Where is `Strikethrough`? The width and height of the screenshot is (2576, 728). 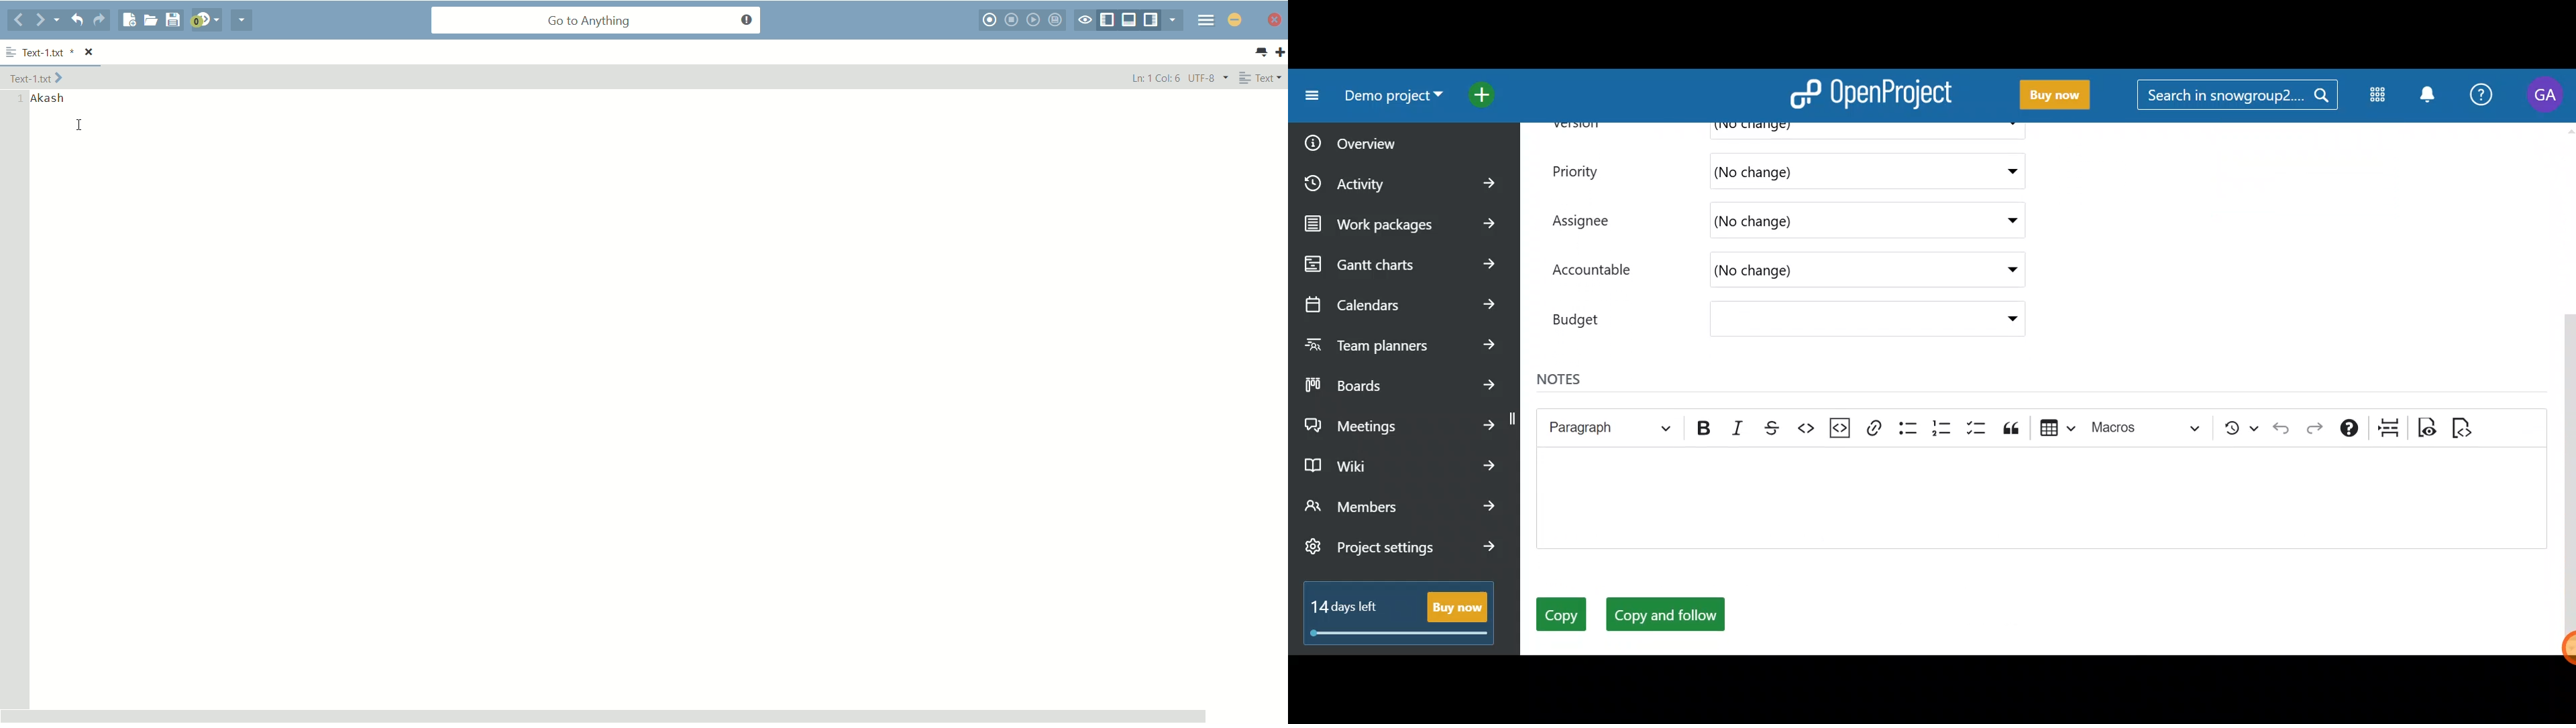
Strikethrough is located at coordinates (1775, 430).